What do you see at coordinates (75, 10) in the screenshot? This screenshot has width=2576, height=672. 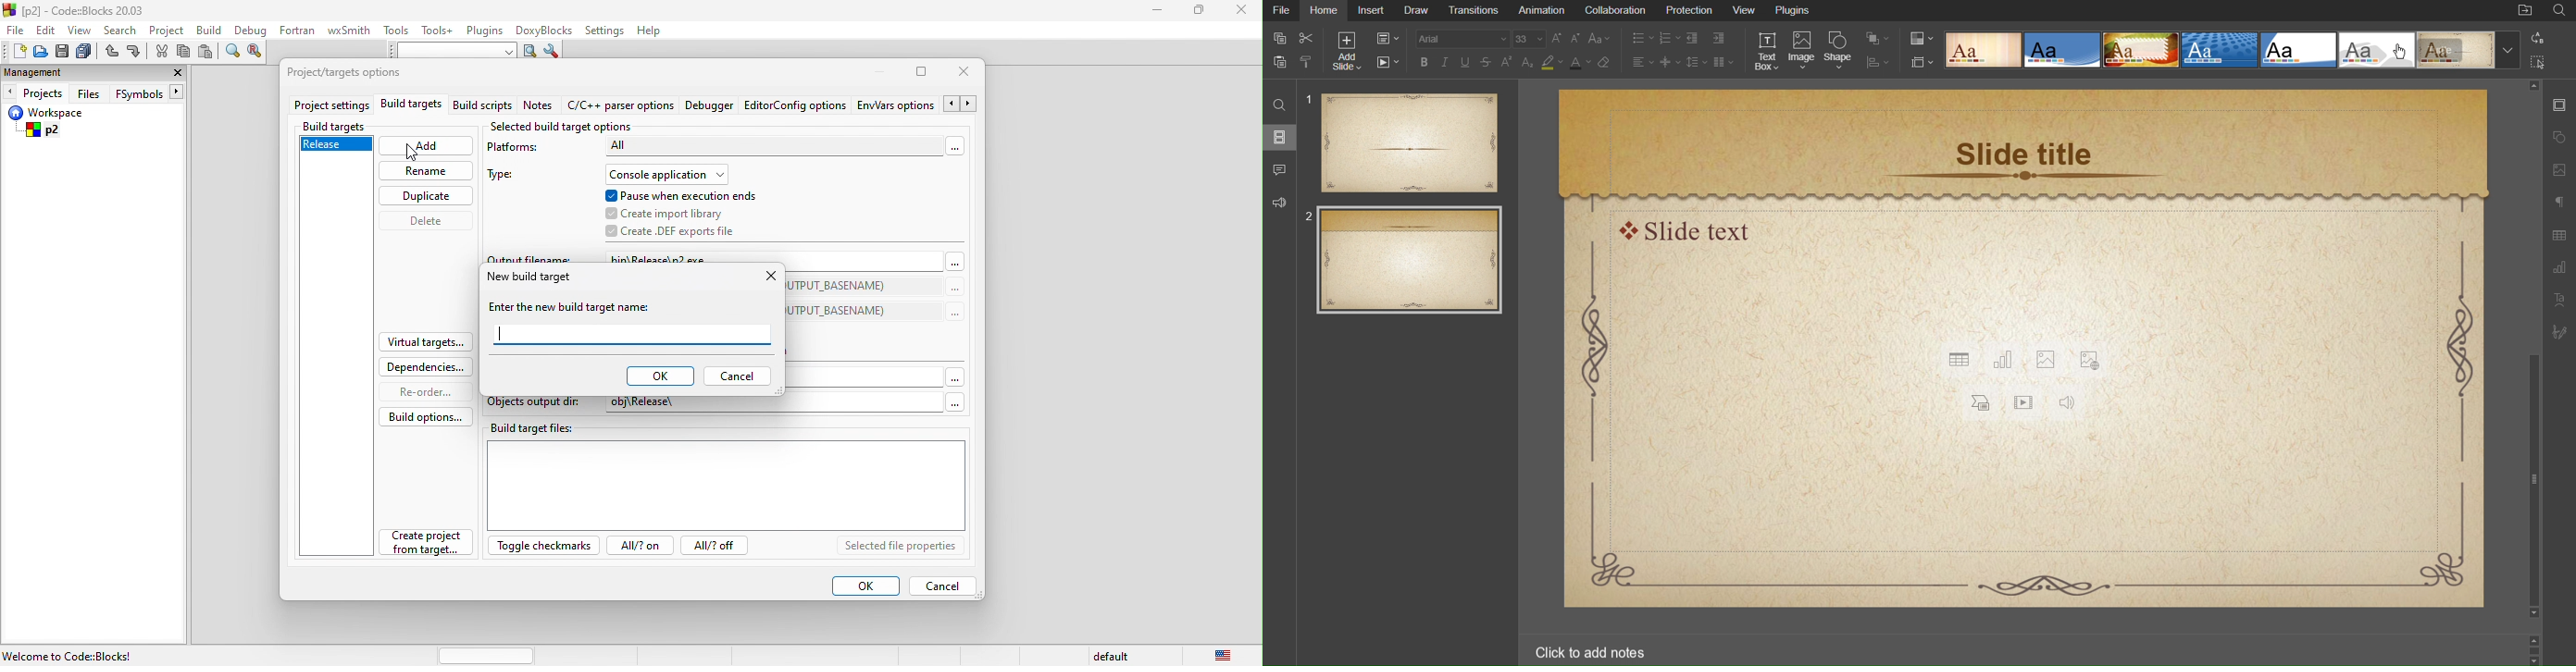 I see `[p2] - Code=Blocks 20.03` at bounding box center [75, 10].